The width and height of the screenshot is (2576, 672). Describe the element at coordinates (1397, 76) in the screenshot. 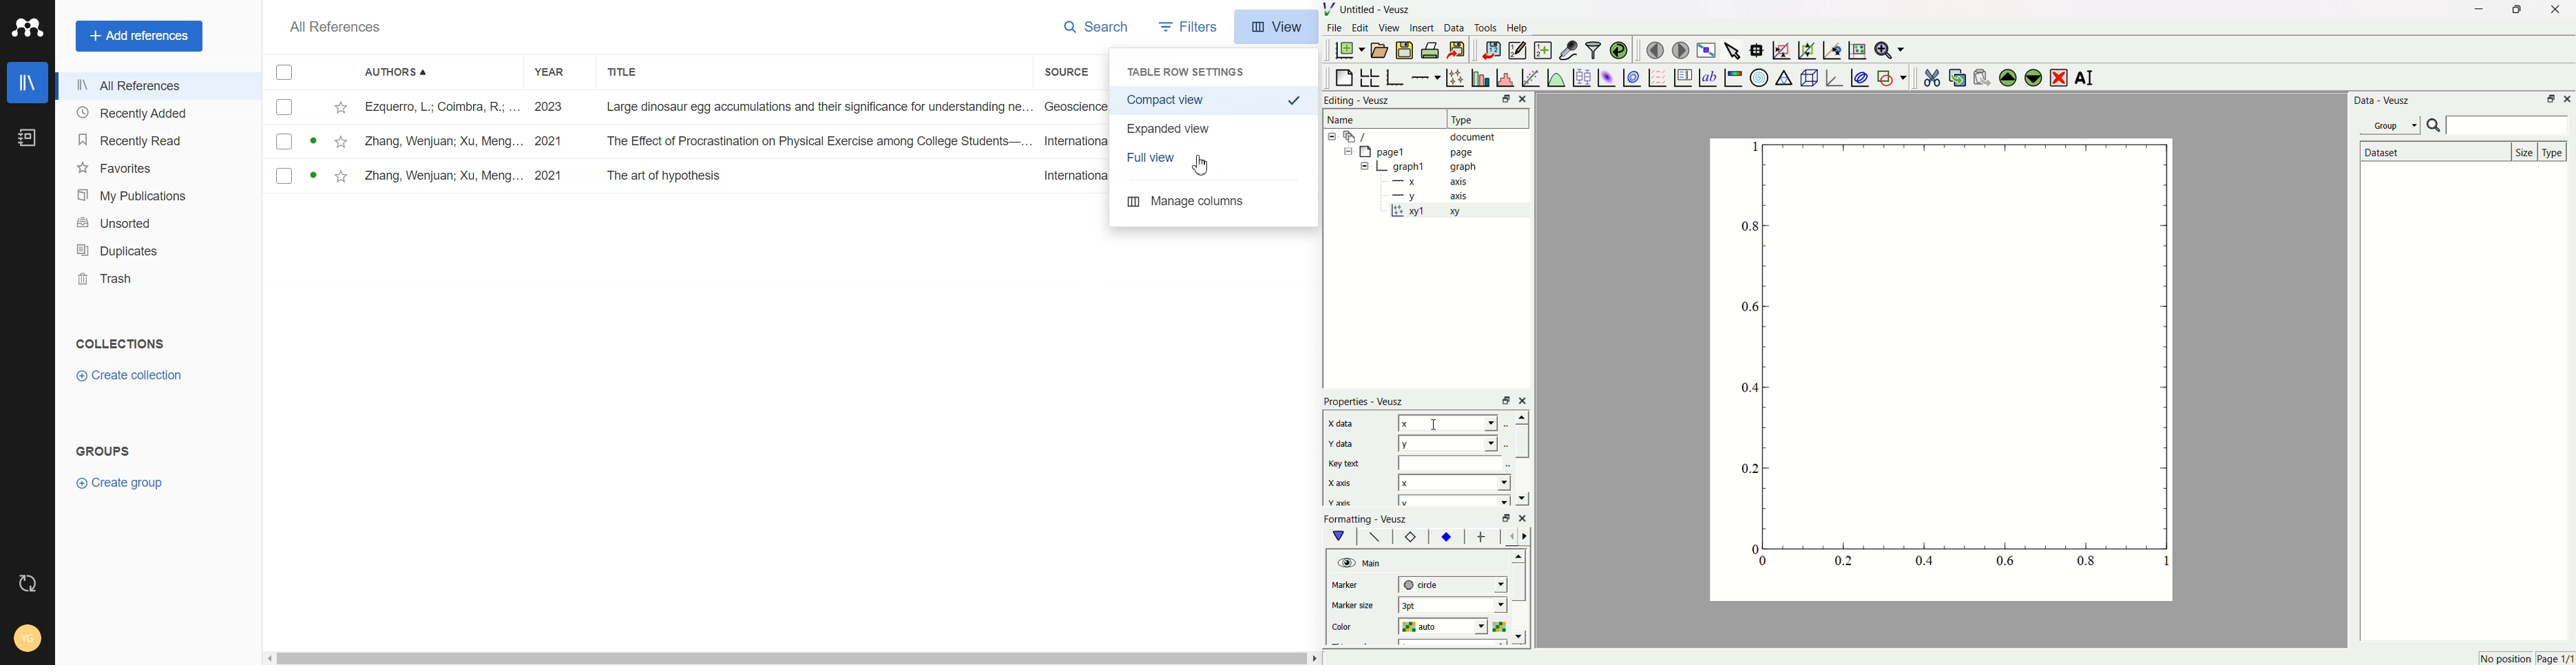

I see `base graphs` at that location.